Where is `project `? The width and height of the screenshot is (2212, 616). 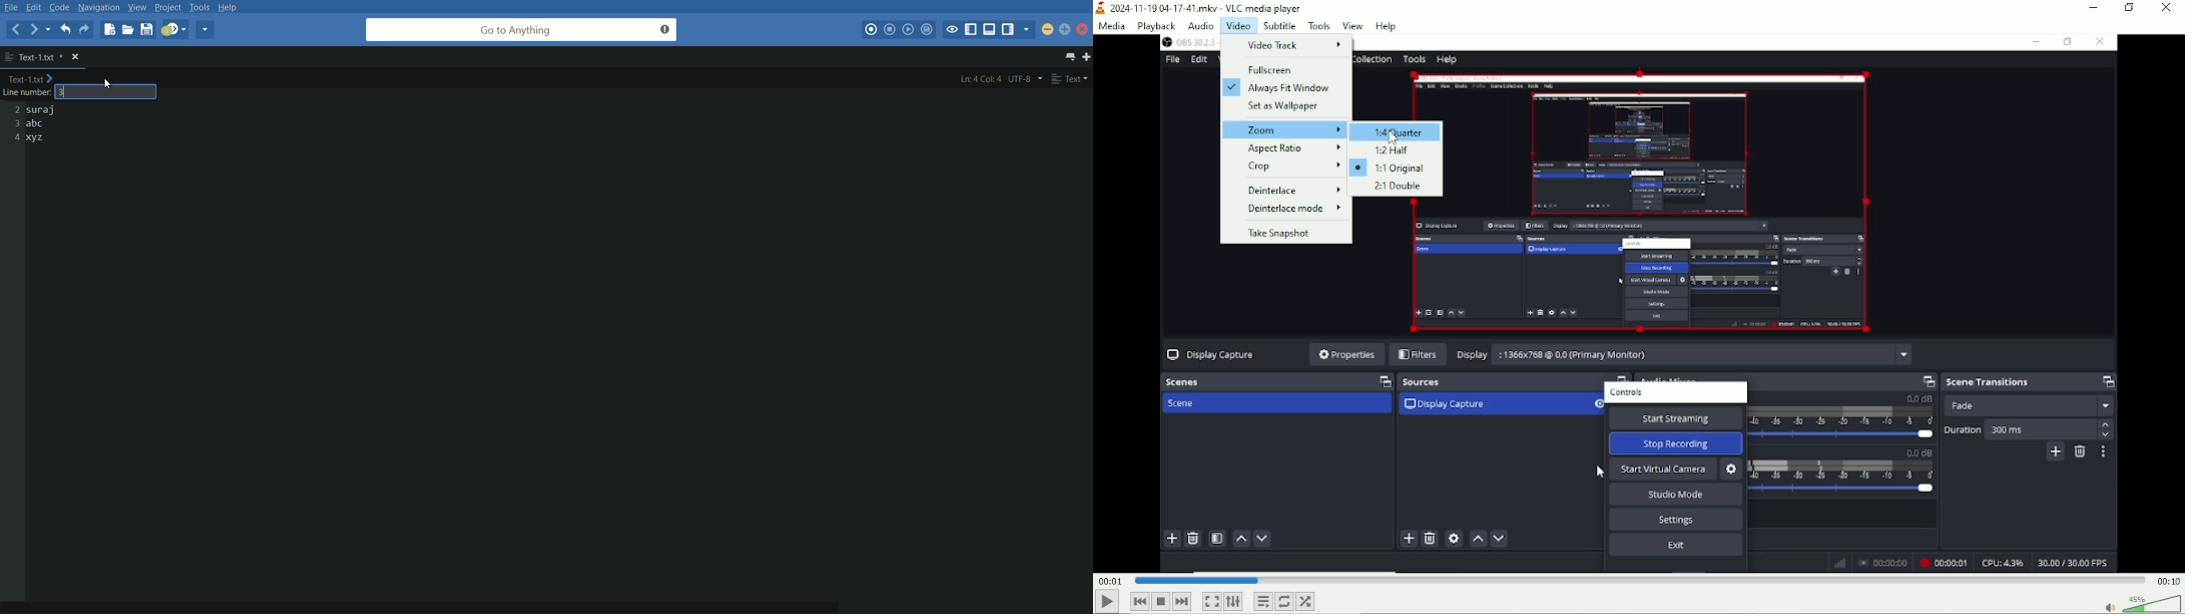
project  is located at coordinates (167, 9).